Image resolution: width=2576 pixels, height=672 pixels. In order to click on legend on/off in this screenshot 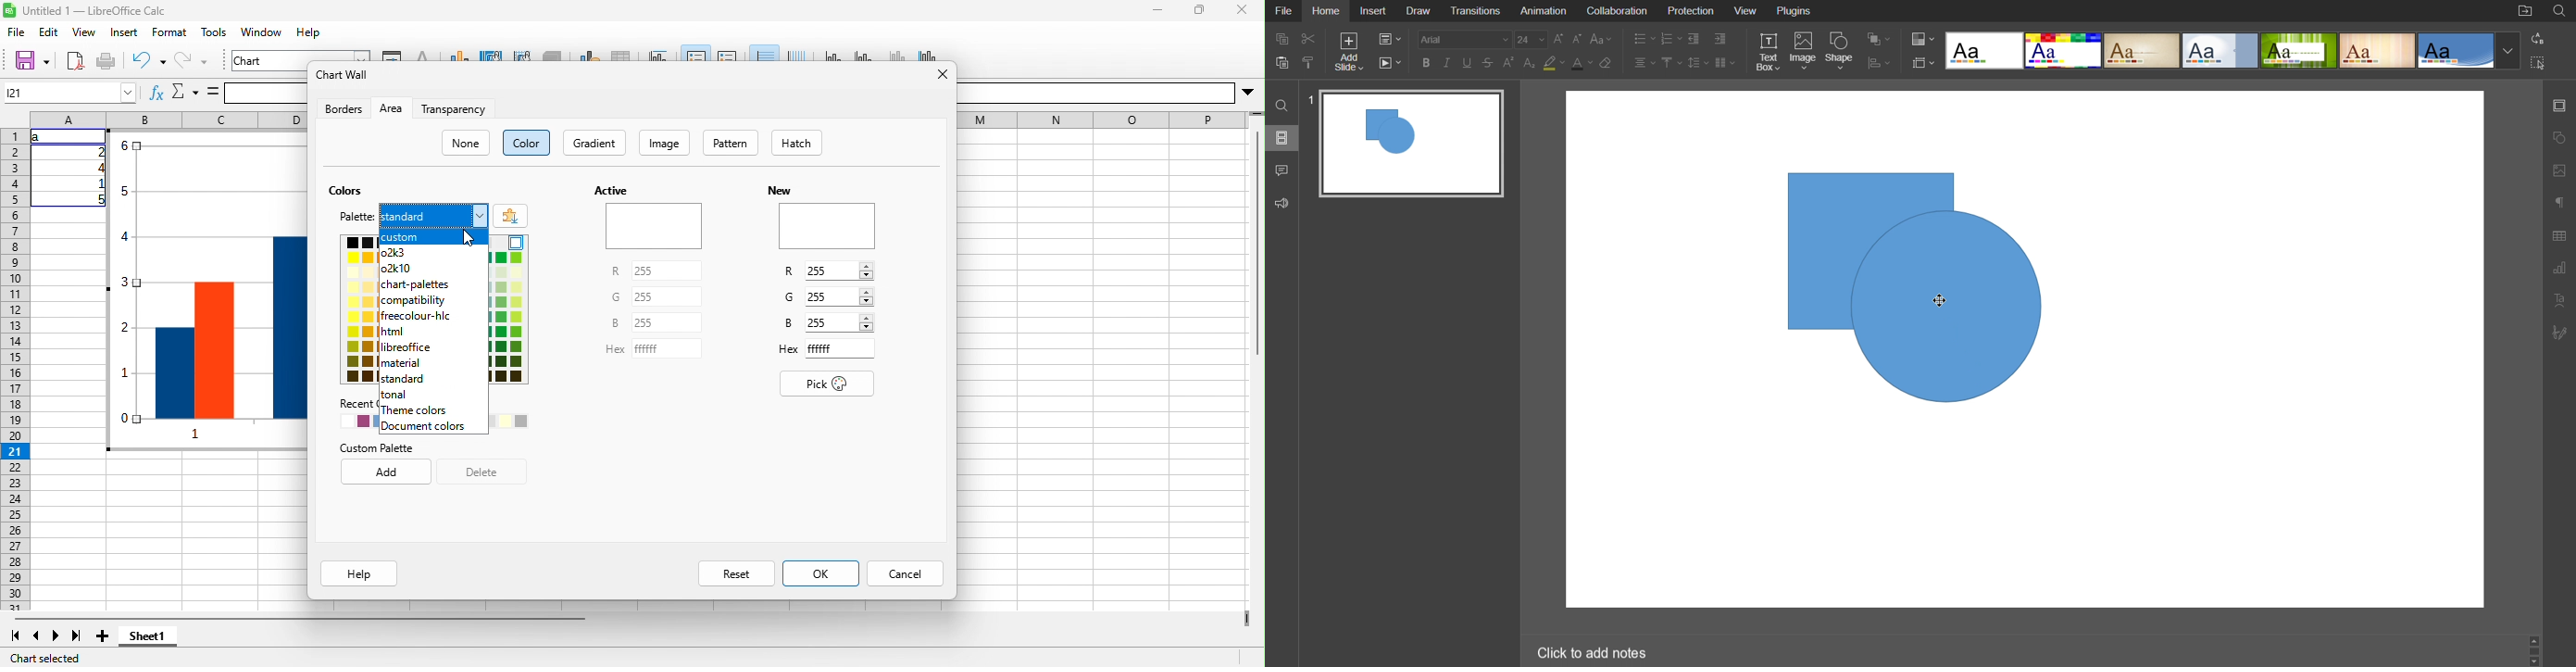, I will do `click(696, 53)`.